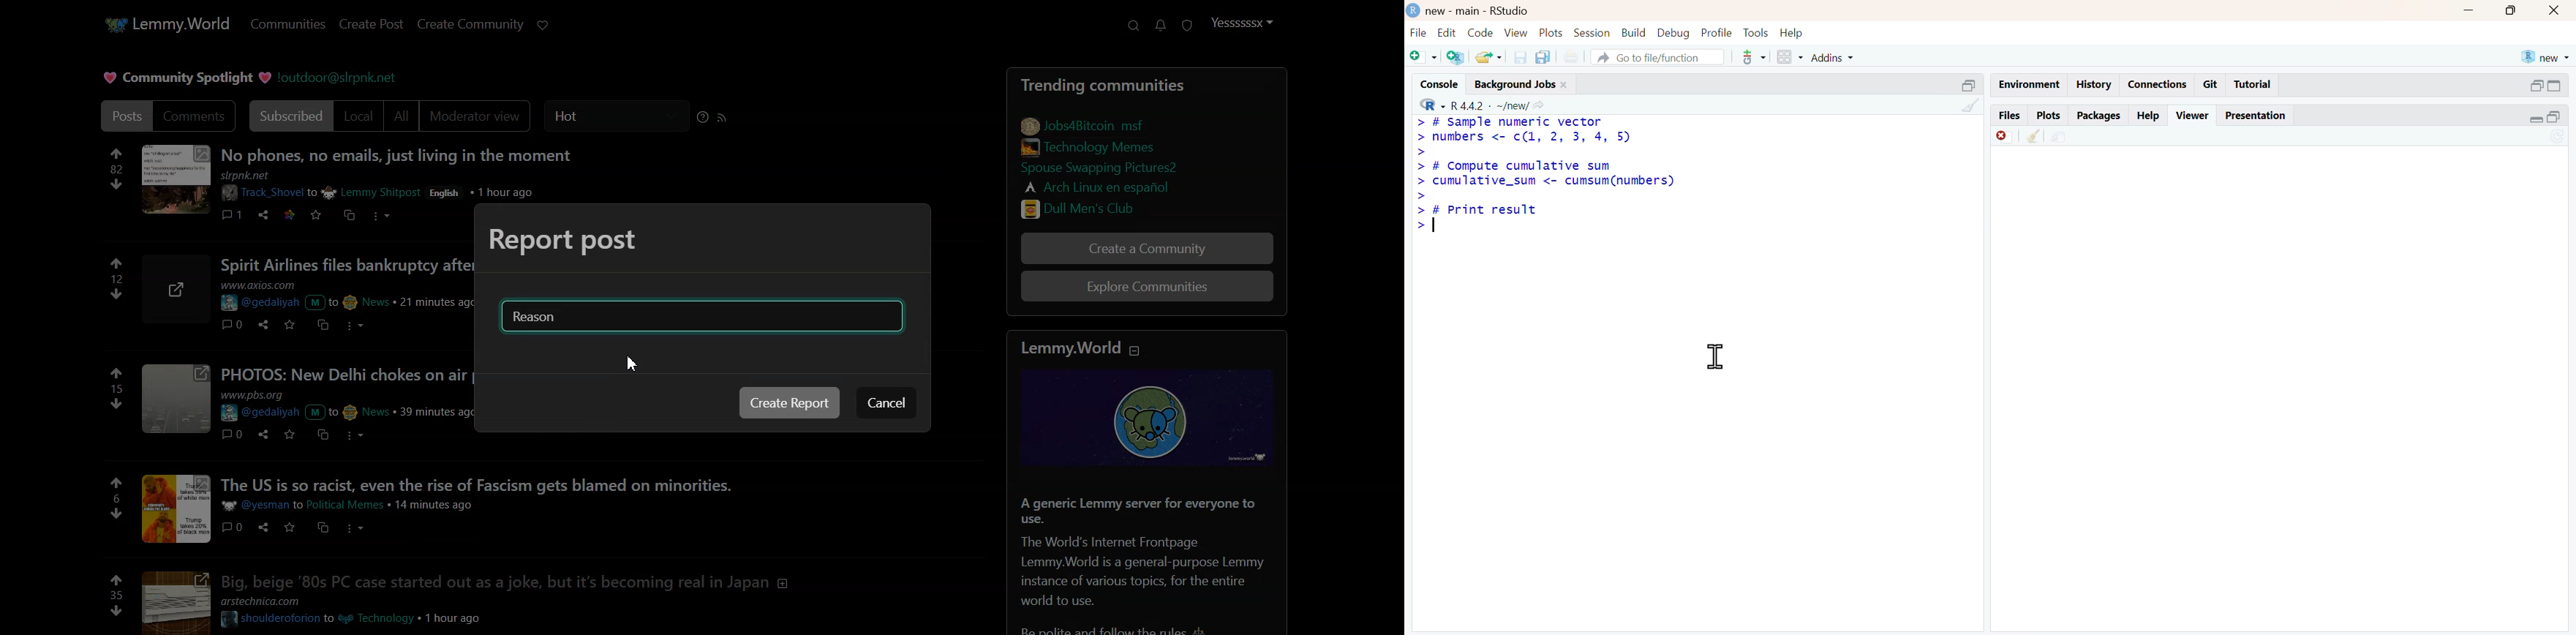 The image size is (2576, 644). Describe the element at coordinates (116, 152) in the screenshot. I see `upvote` at that location.